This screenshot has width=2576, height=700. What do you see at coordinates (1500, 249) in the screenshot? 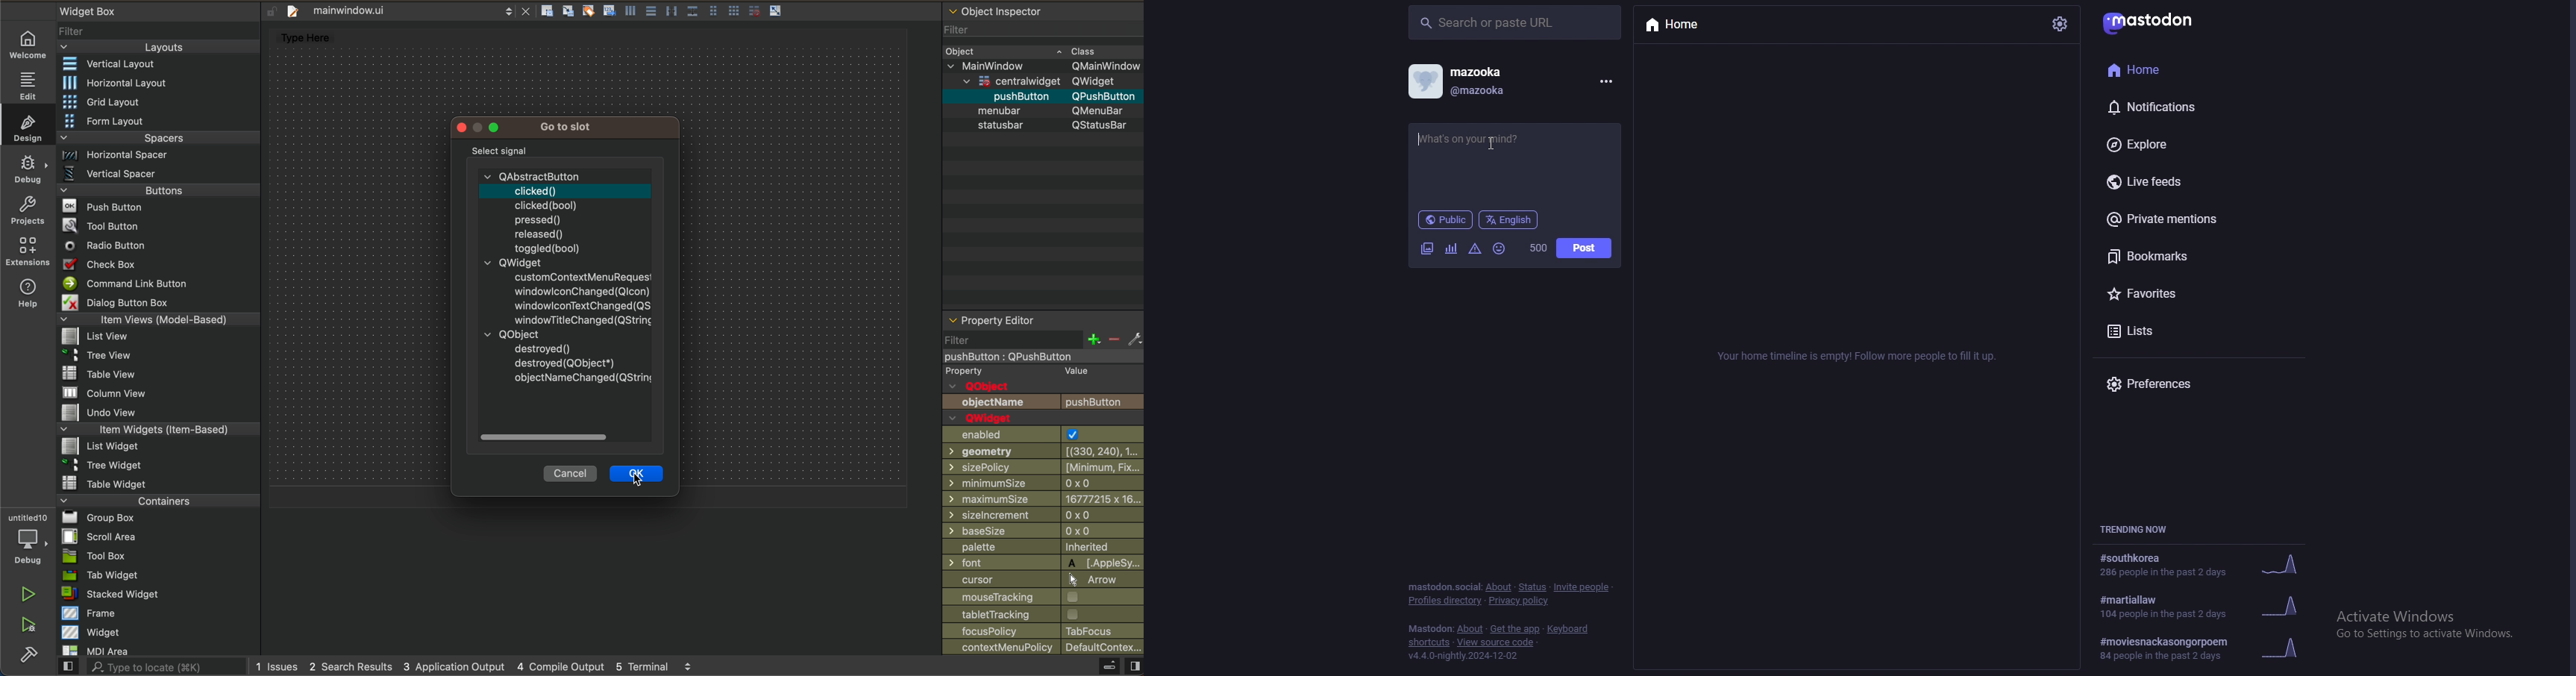
I see `emoji` at bounding box center [1500, 249].